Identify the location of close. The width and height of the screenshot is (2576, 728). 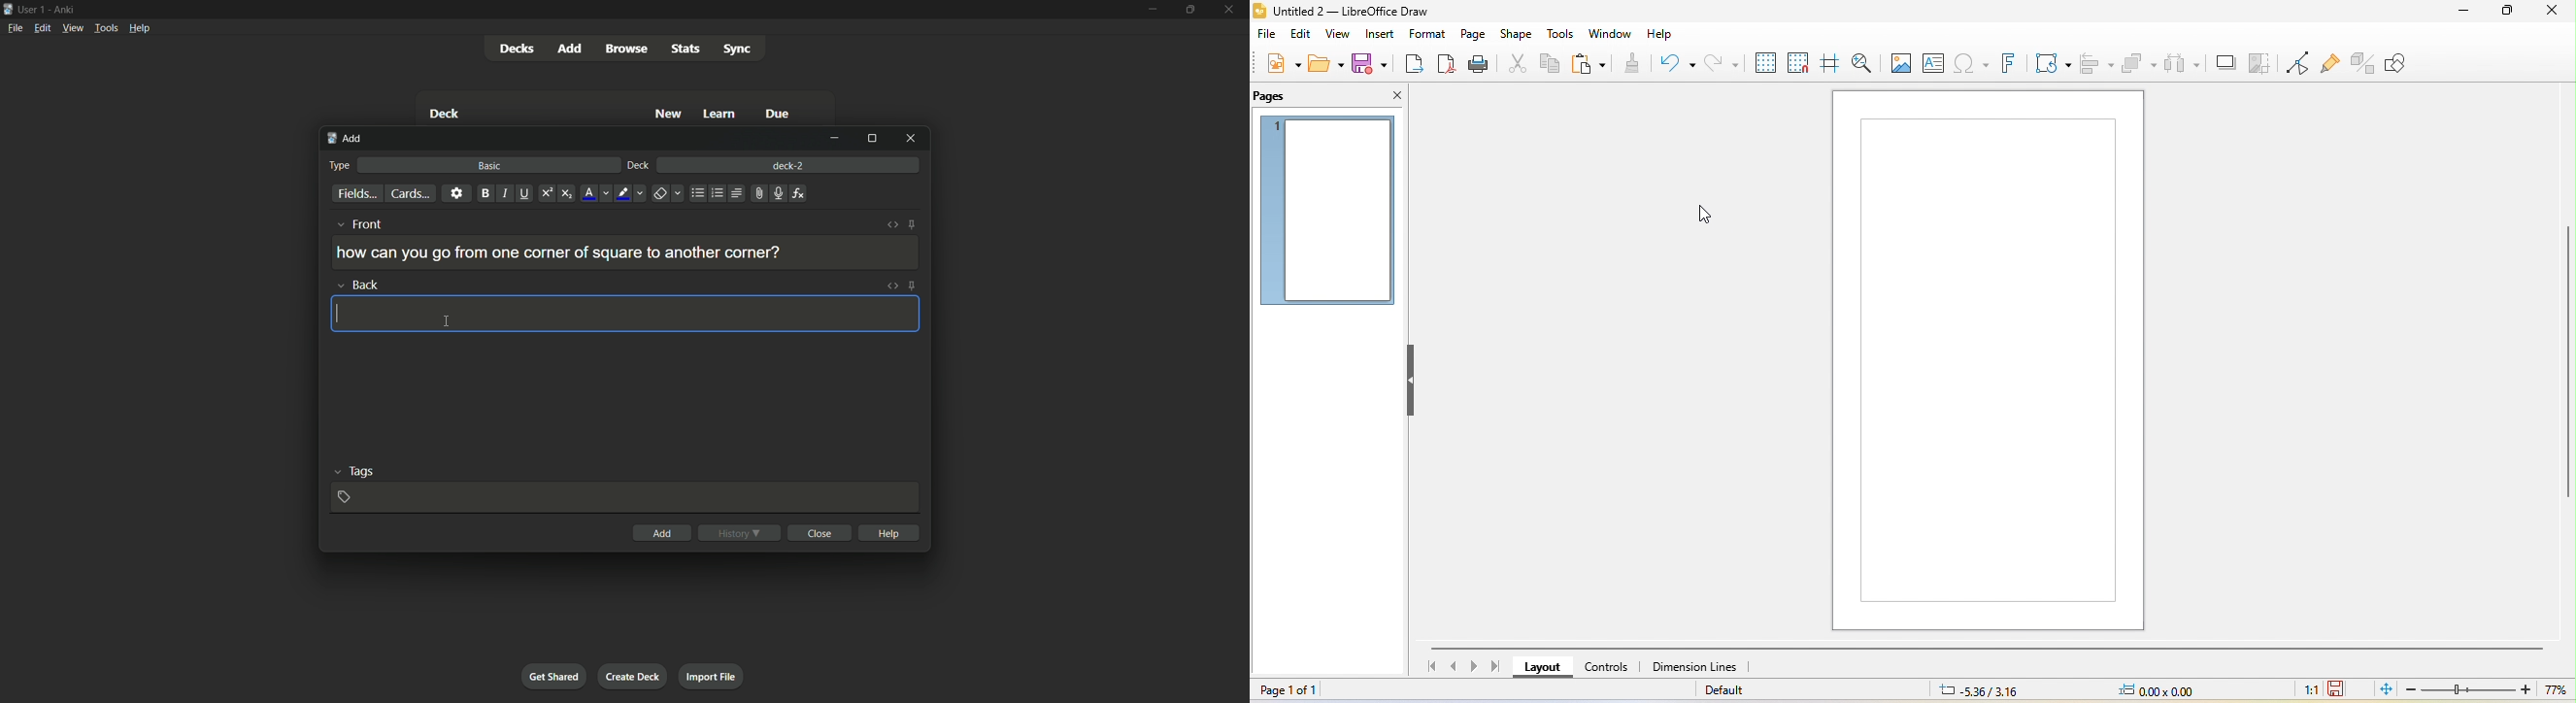
(819, 533).